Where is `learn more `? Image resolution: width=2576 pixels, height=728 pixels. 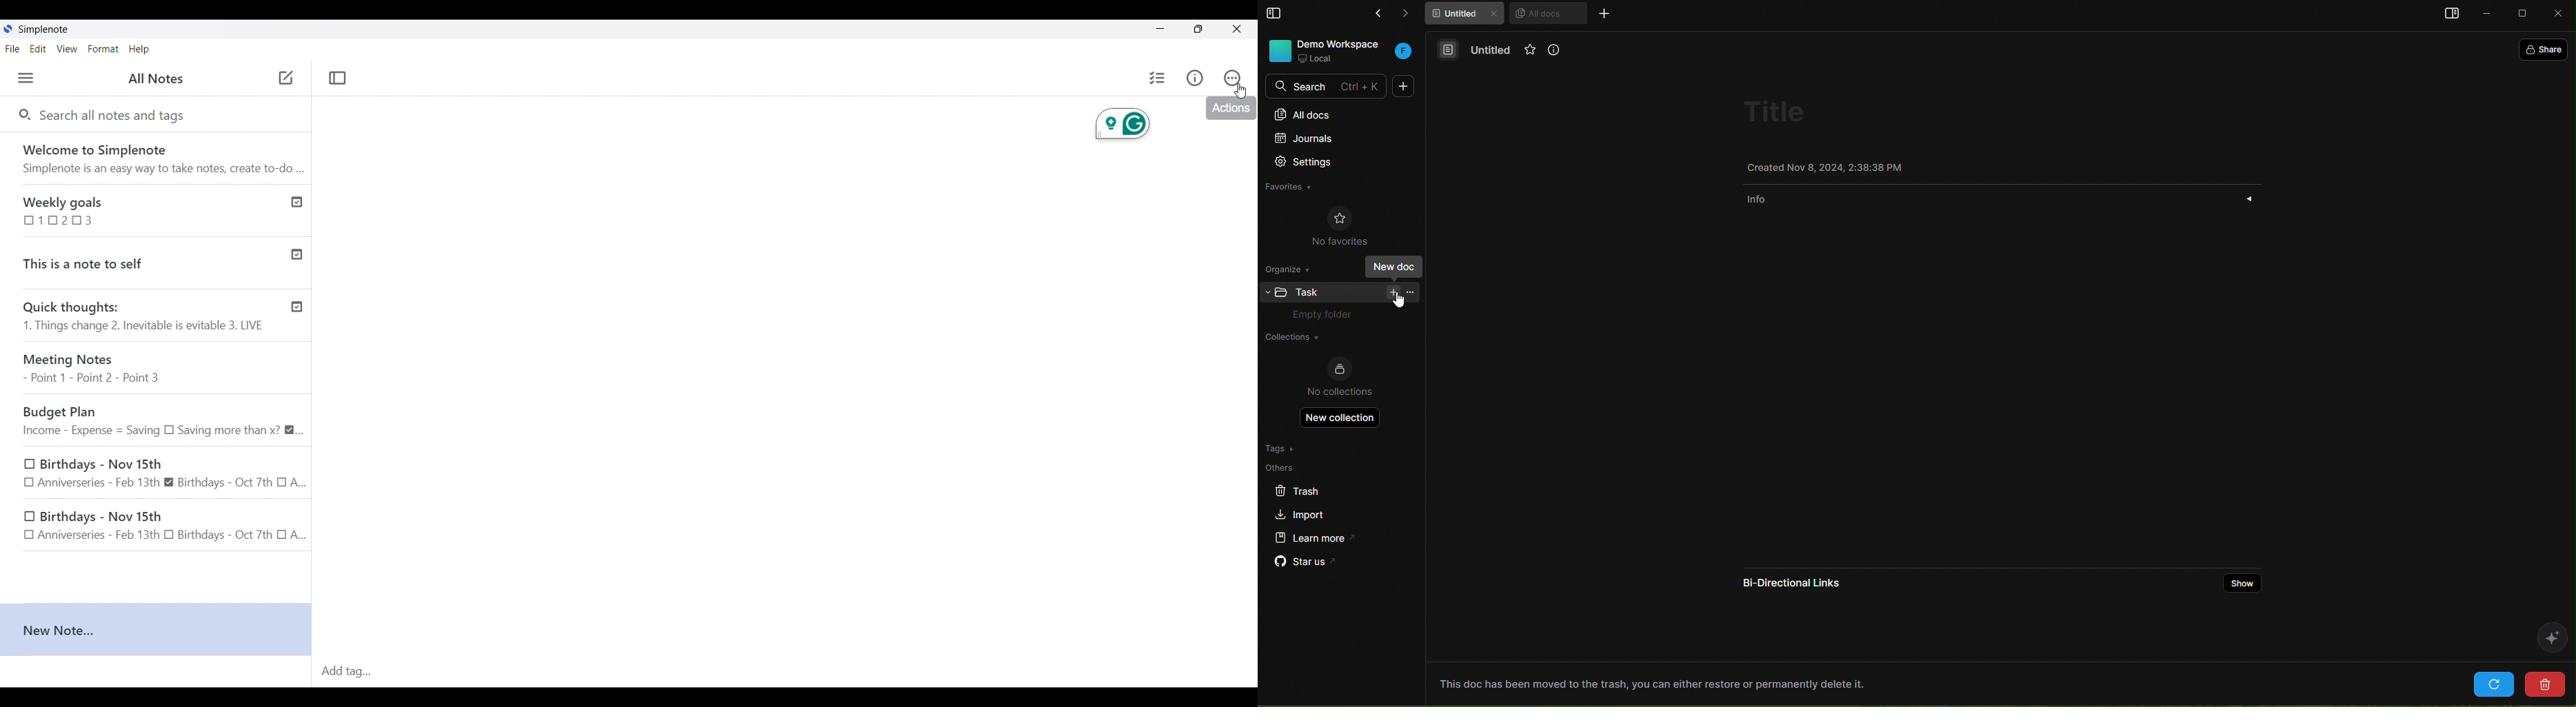 learn more  is located at coordinates (1310, 537).